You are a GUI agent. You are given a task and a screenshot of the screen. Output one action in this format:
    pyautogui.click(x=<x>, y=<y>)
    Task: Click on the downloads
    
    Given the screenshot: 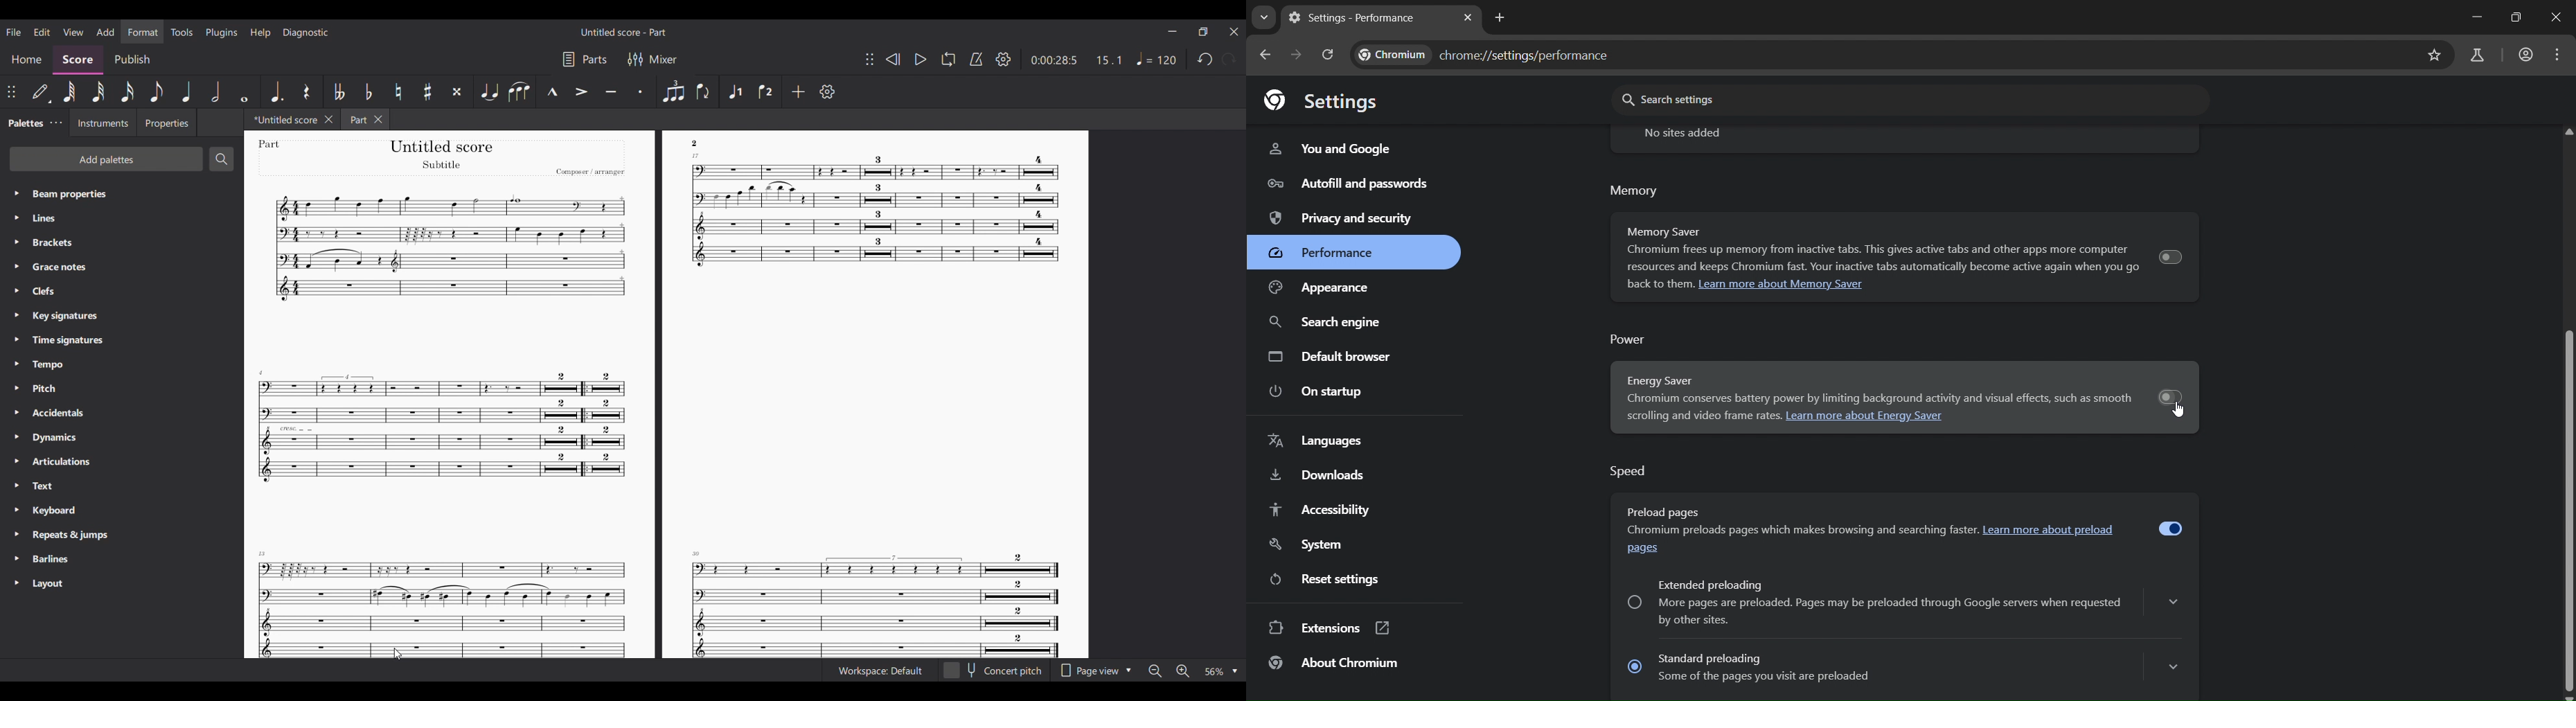 What is the action you would take?
    pyautogui.click(x=1322, y=474)
    